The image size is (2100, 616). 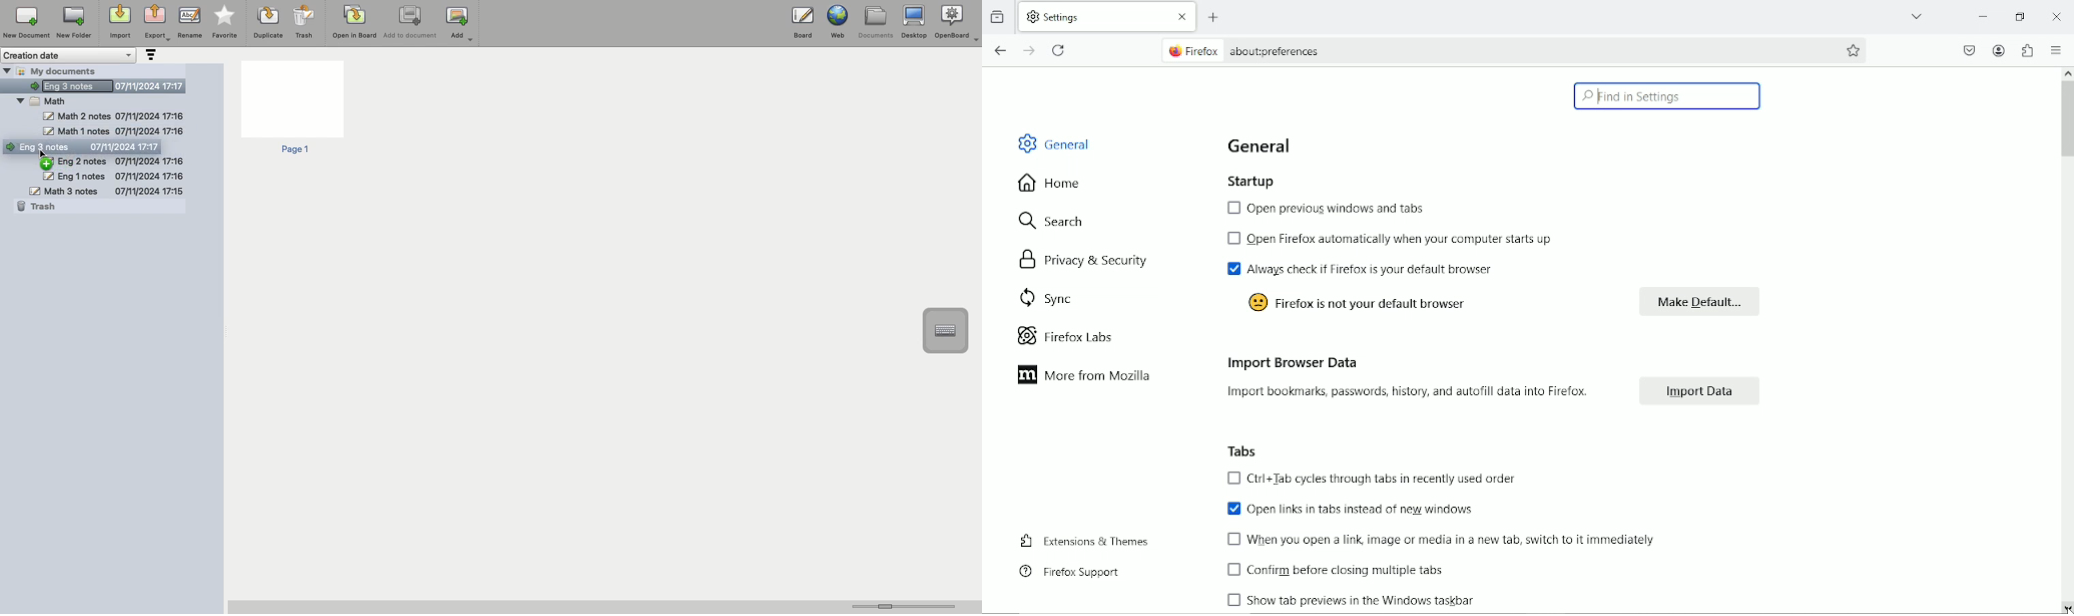 I want to click on Eng 1 notes, so click(x=113, y=176).